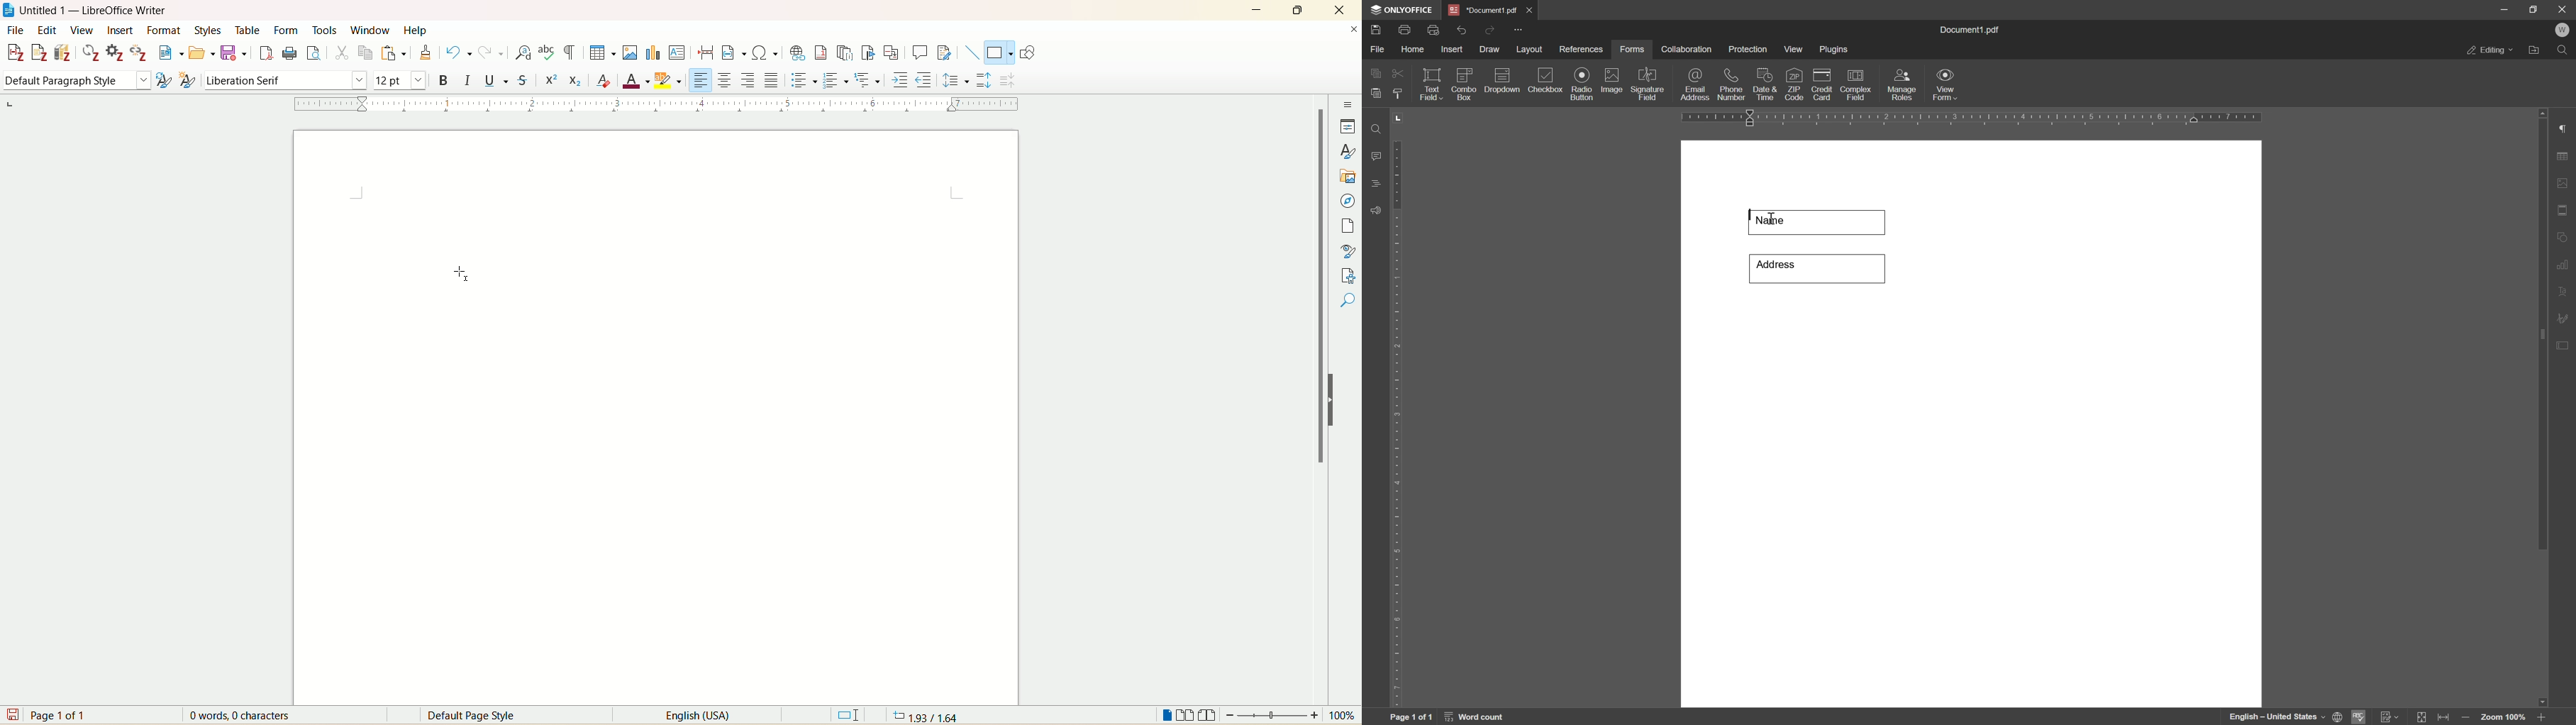 This screenshot has width=2576, height=728. Describe the element at coordinates (314, 52) in the screenshot. I see `print preview` at that location.